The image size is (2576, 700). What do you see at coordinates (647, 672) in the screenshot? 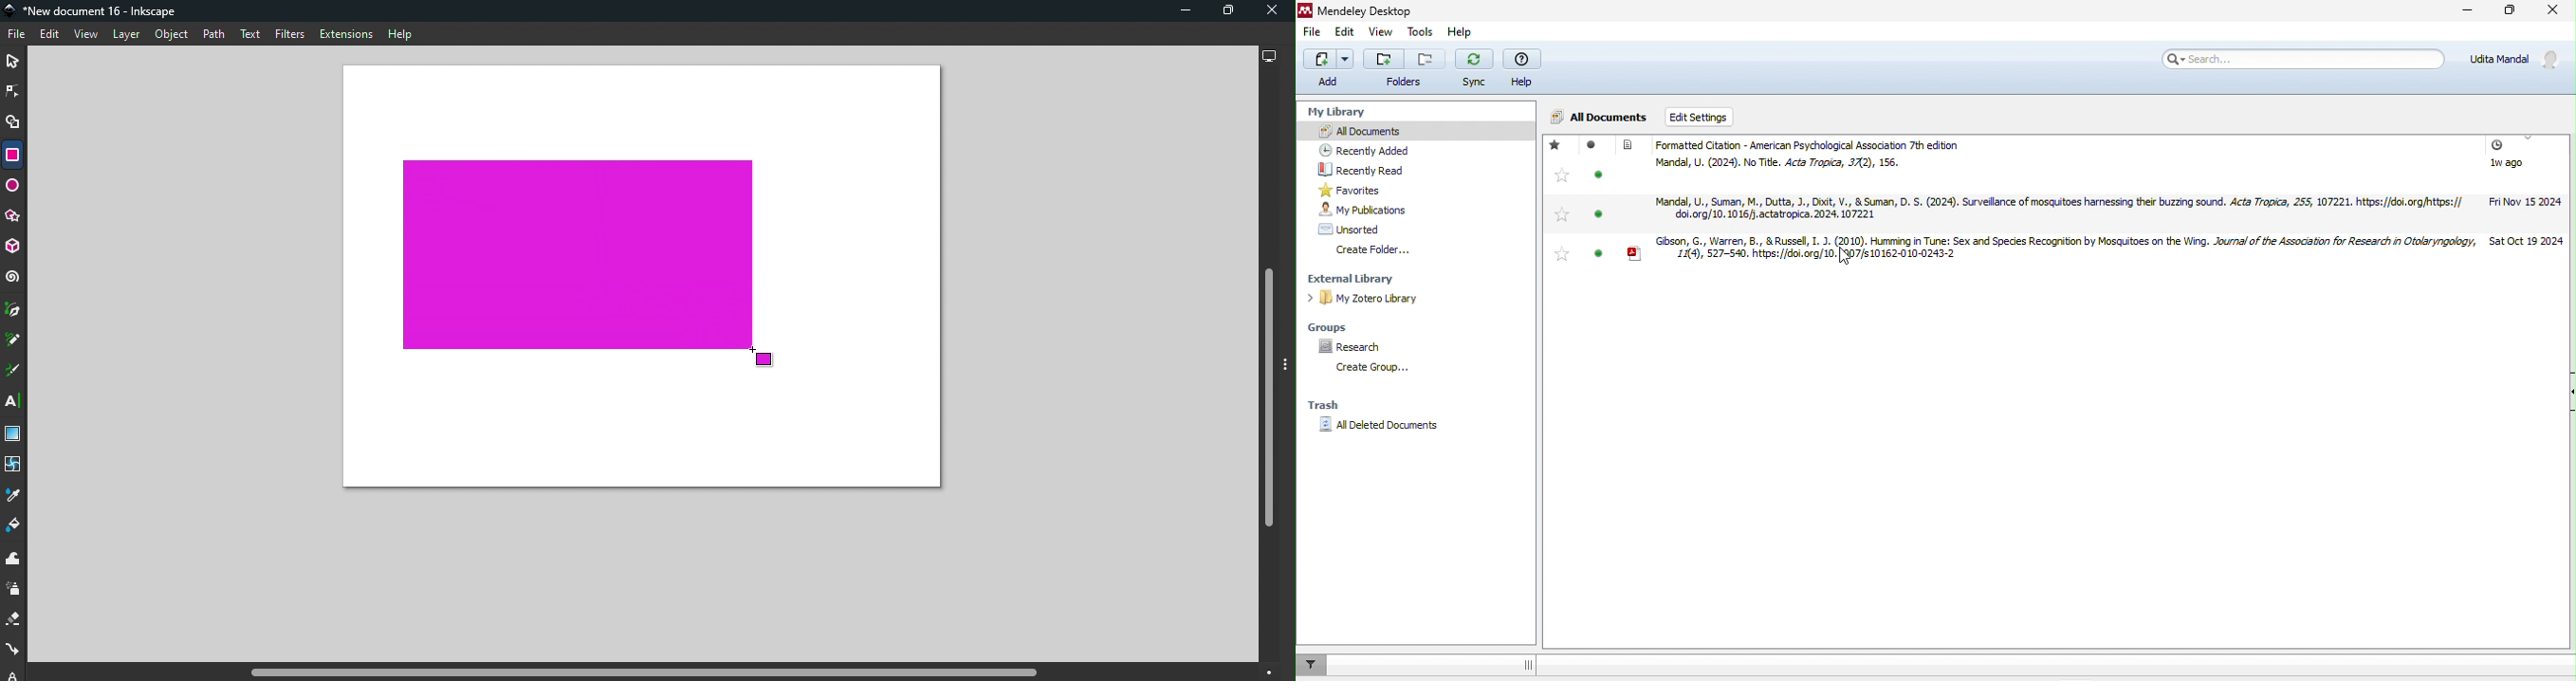
I see `Horizontal scroll bar` at bounding box center [647, 672].